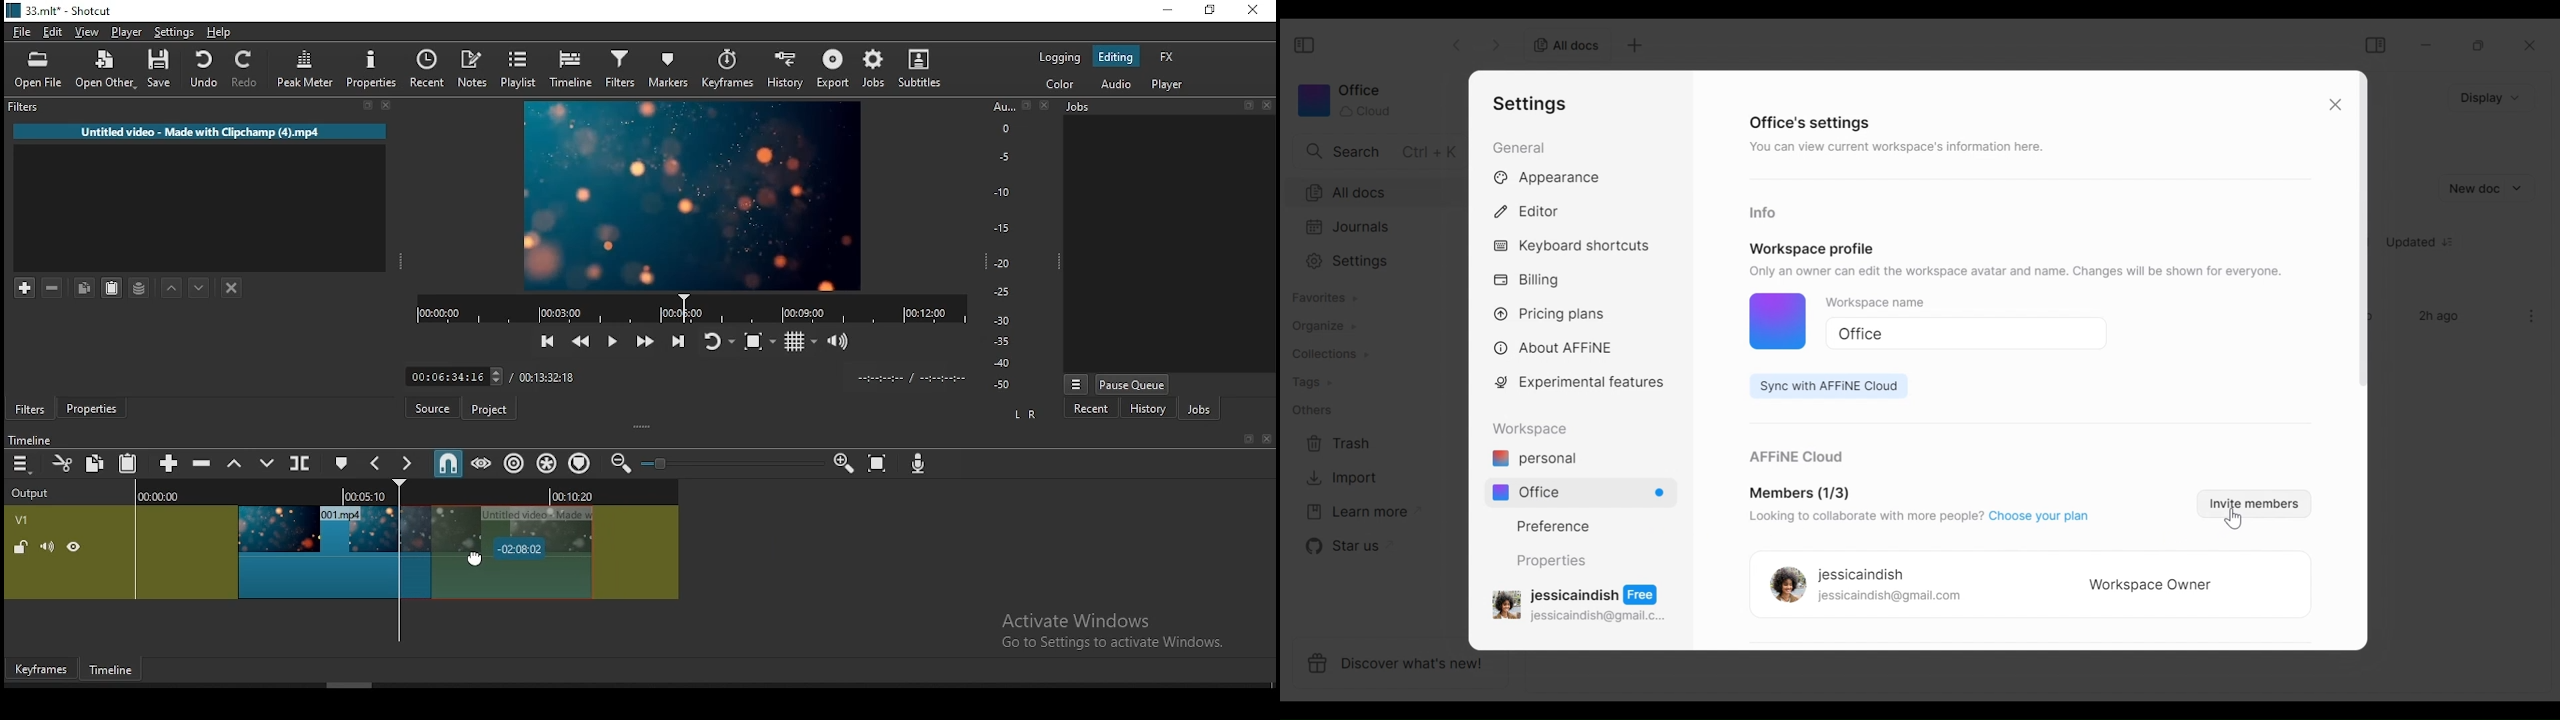 Image resolution: width=2576 pixels, height=728 pixels. Describe the element at coordinates (205, 70) in the screenshot. I see `undo` at that location.